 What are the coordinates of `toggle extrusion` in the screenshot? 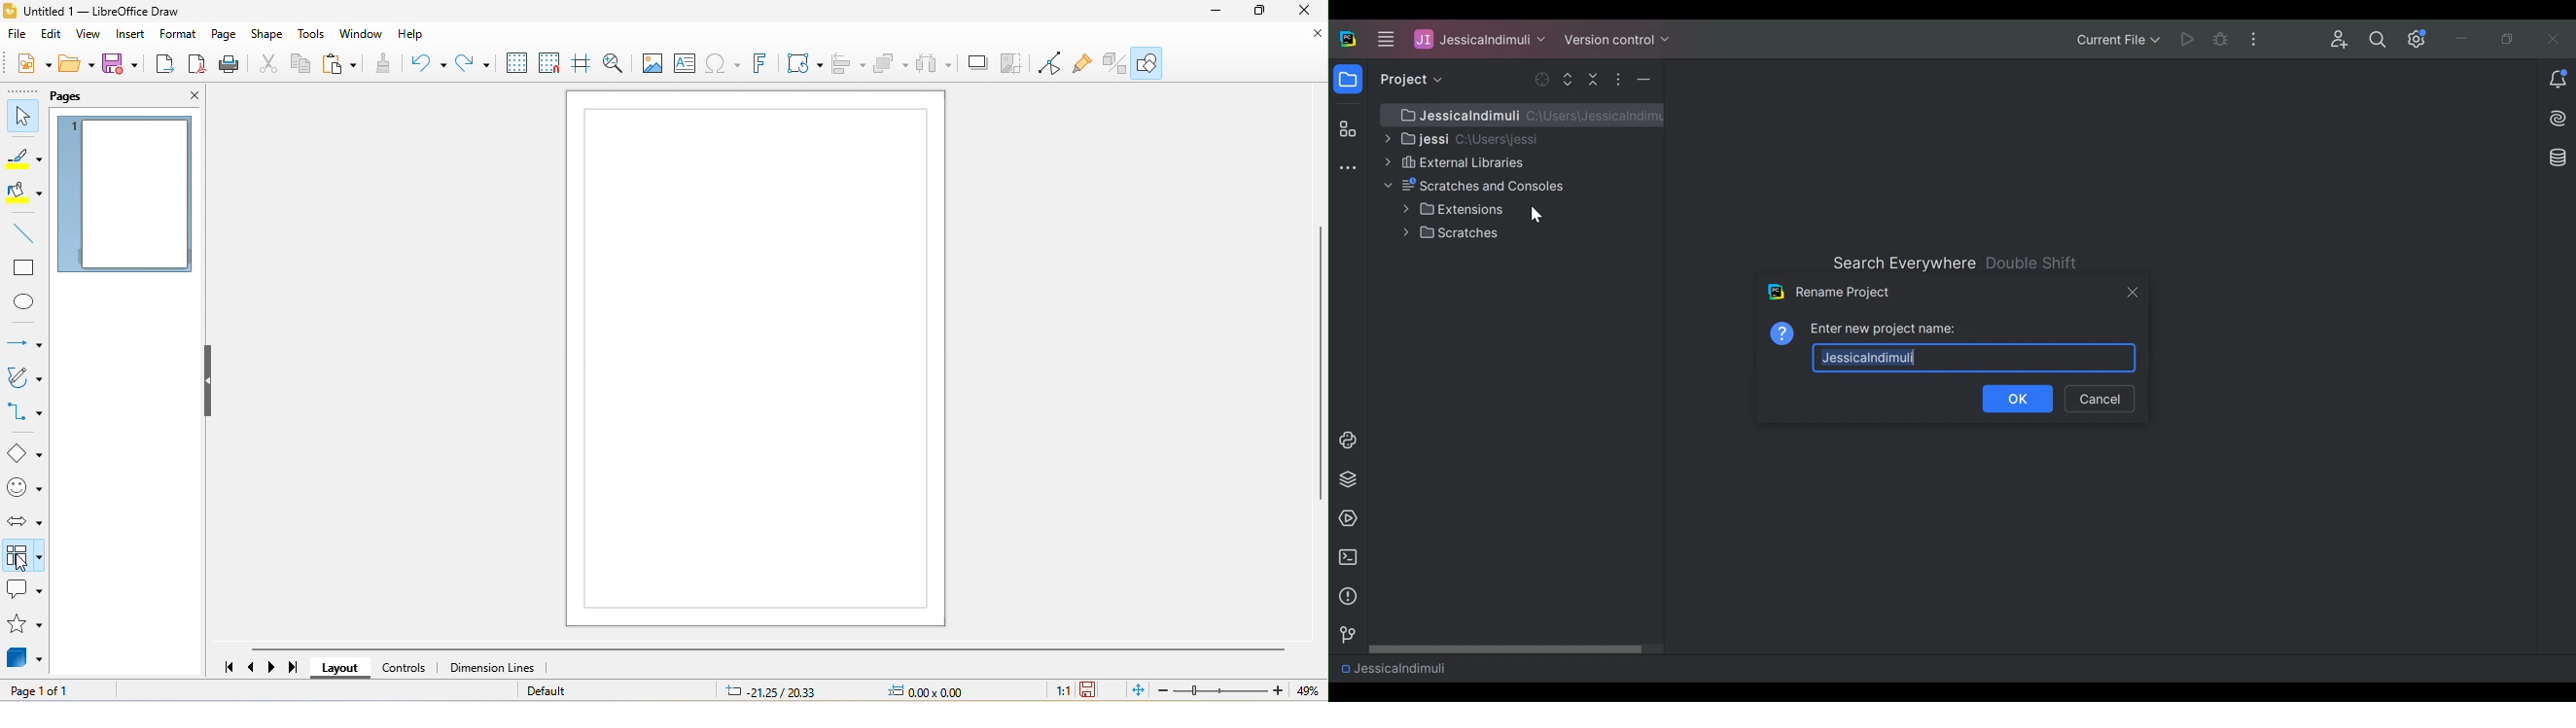 It's located at (1116, 64).